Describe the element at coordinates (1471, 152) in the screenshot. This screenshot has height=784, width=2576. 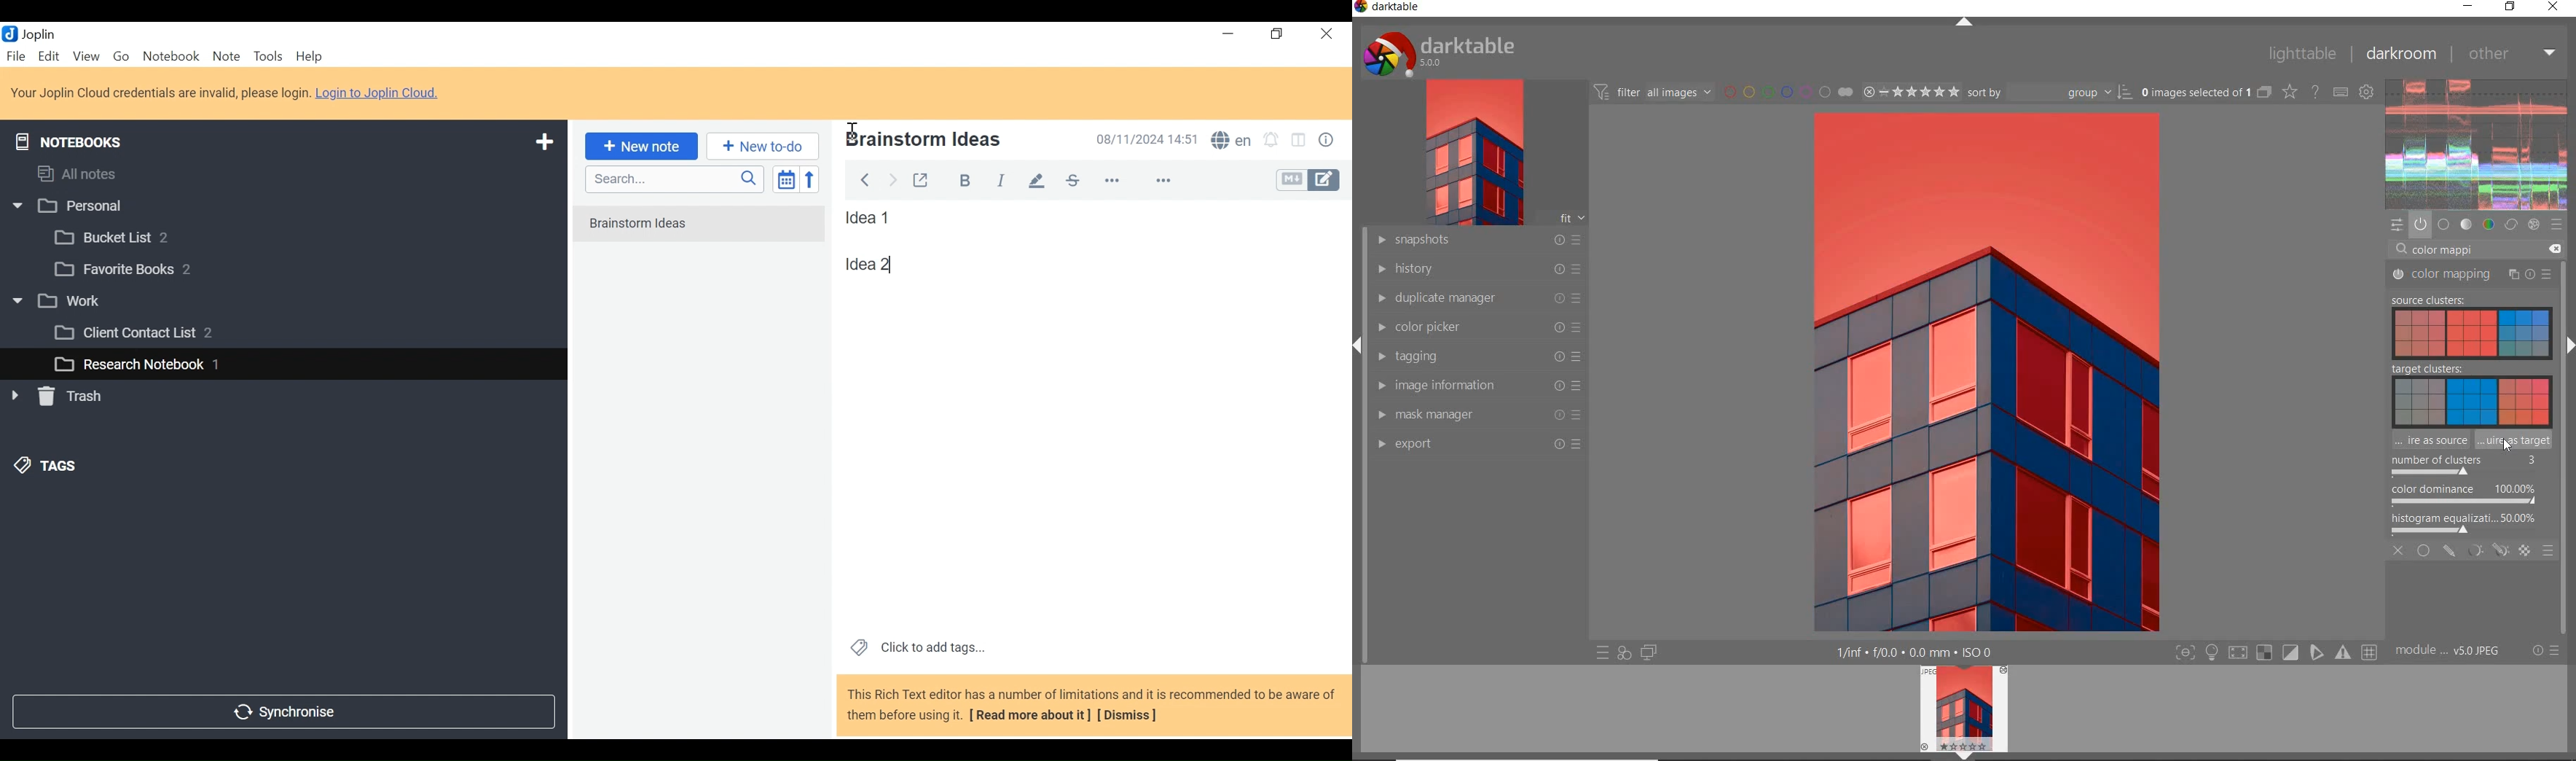
I see `image` at that location.